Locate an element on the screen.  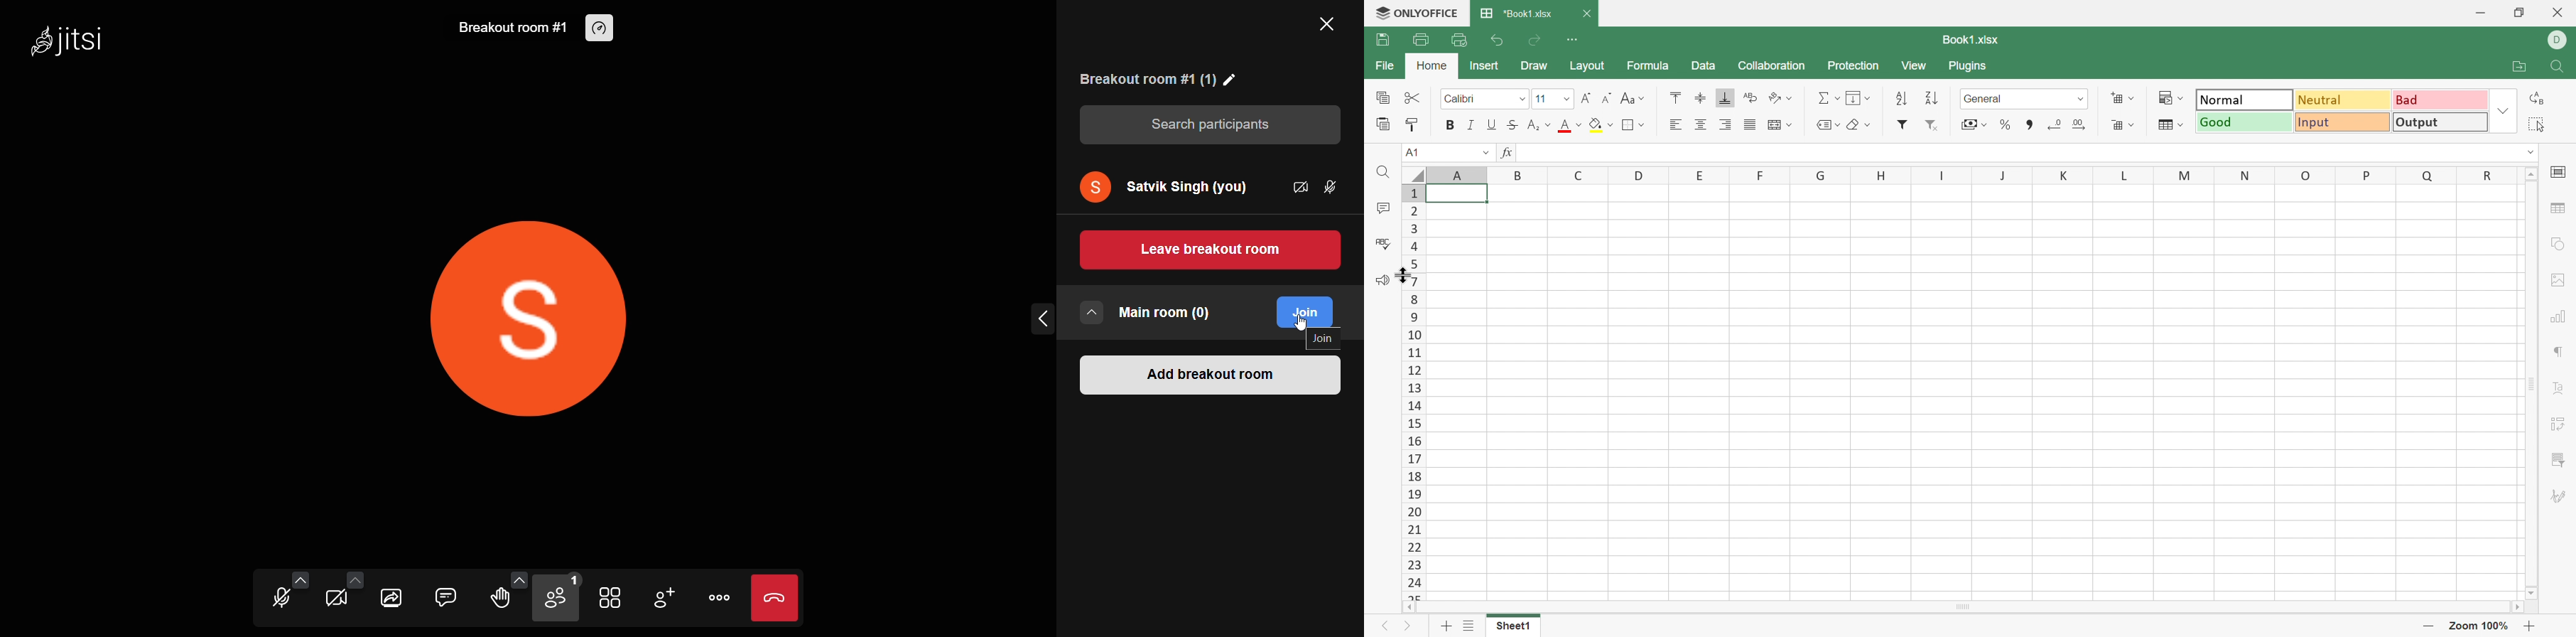
Accounting style is located at coordinates (1973, 124).